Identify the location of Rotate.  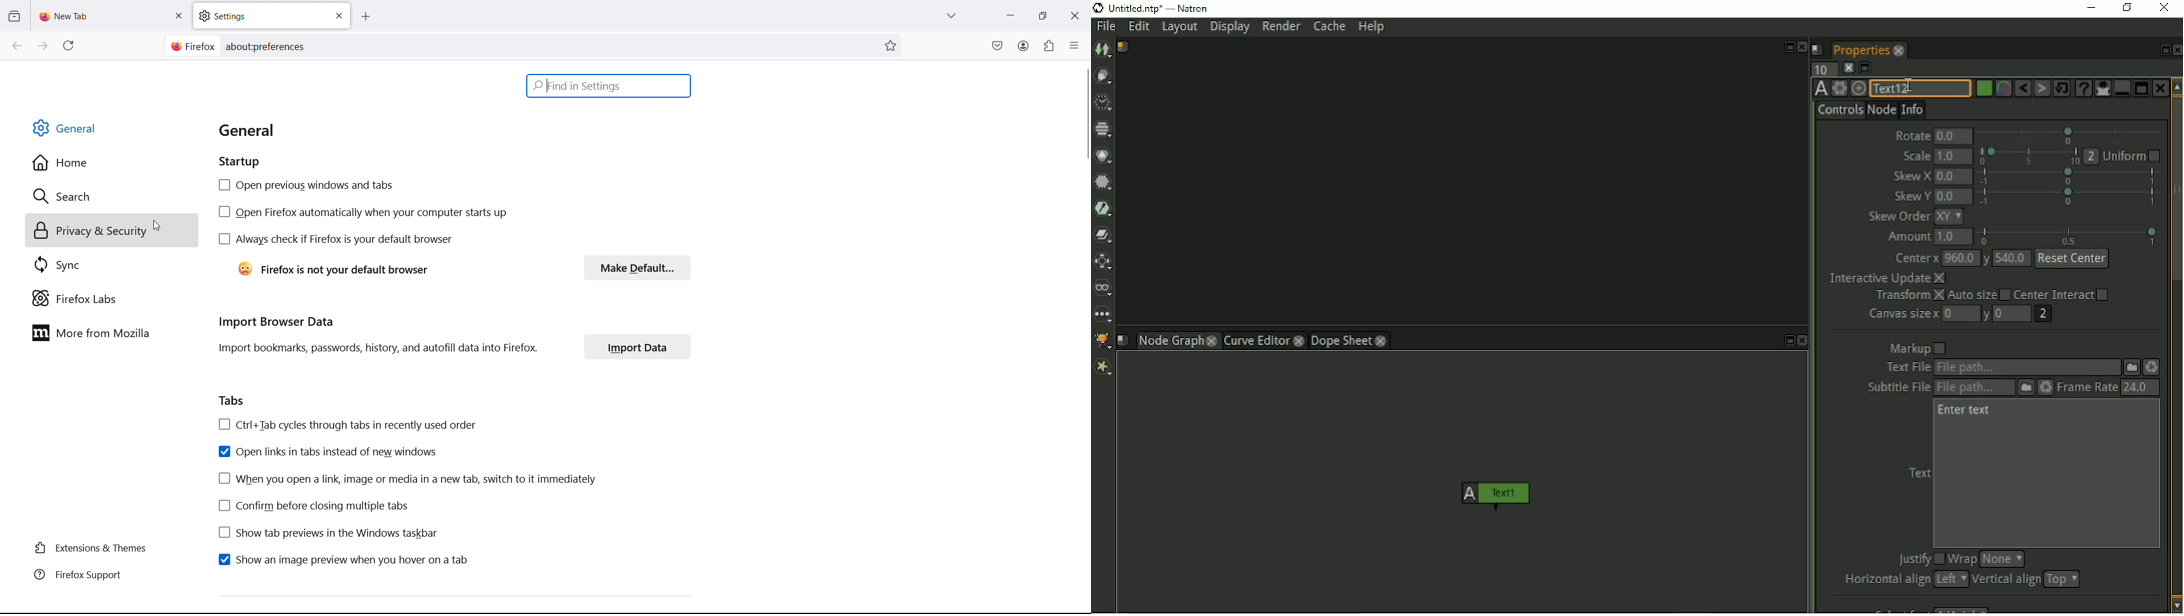
(1911, 133).